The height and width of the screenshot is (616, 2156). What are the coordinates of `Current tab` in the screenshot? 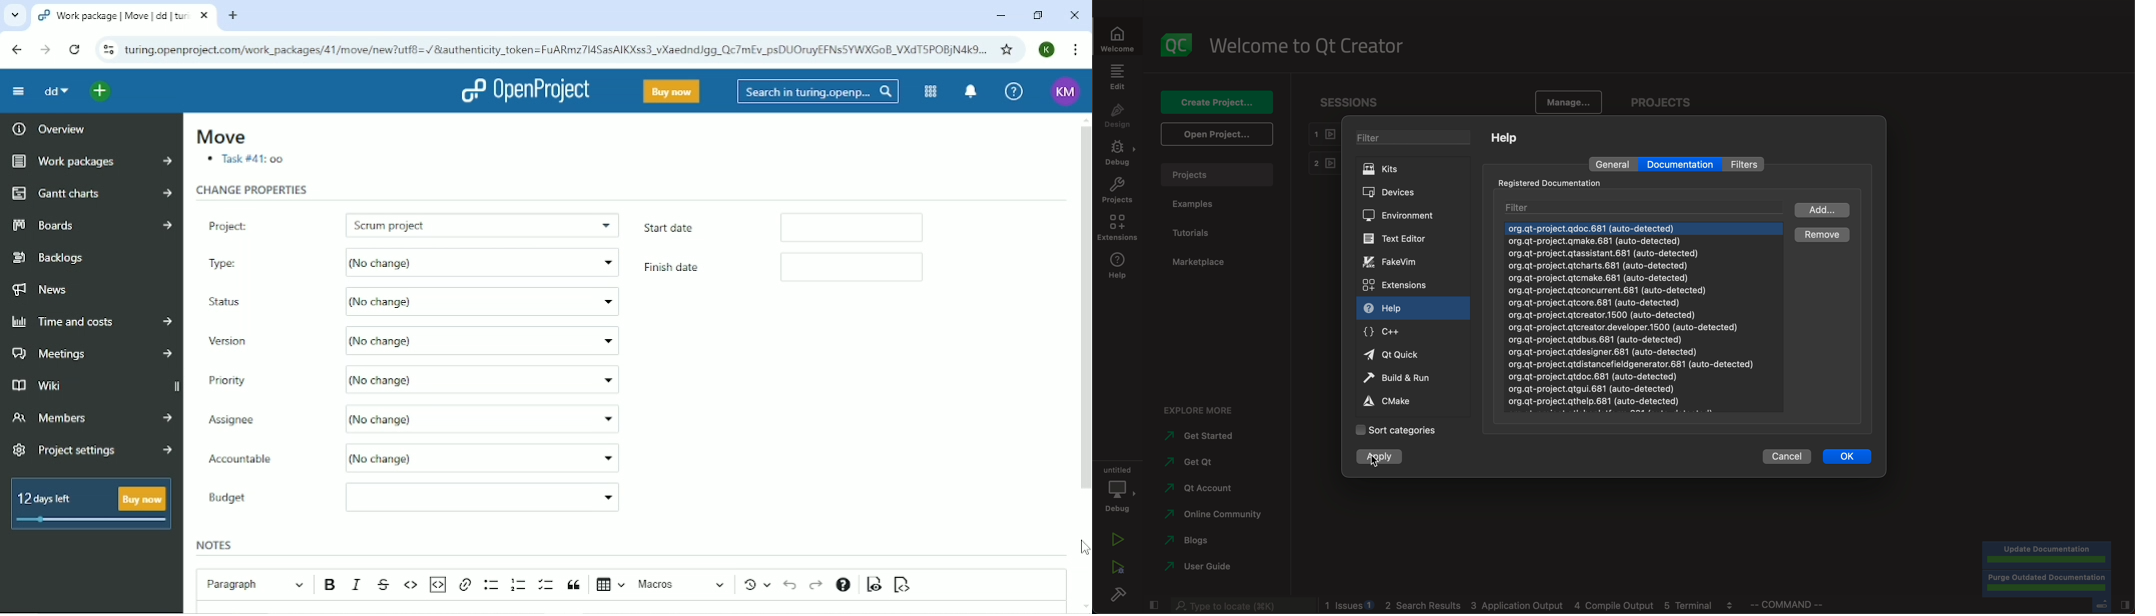 It's located at (122, 16).